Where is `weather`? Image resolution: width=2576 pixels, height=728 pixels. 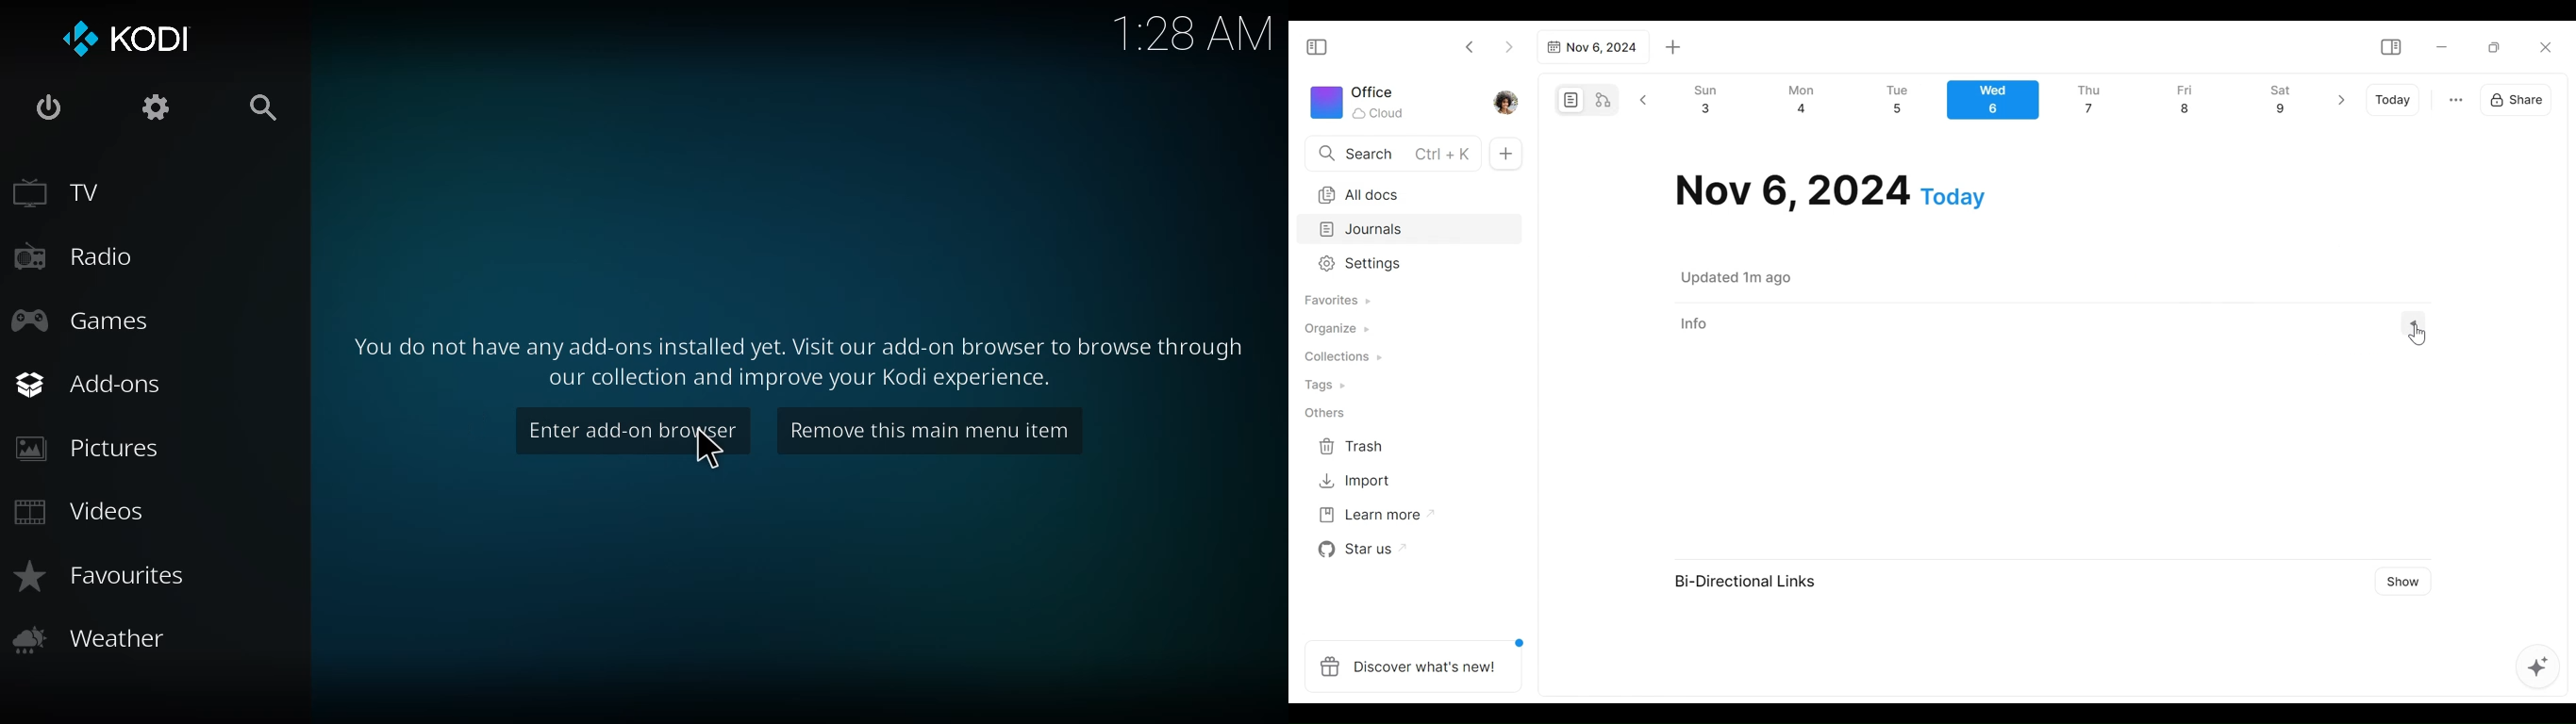 weather is located at coordinates (89, 638).